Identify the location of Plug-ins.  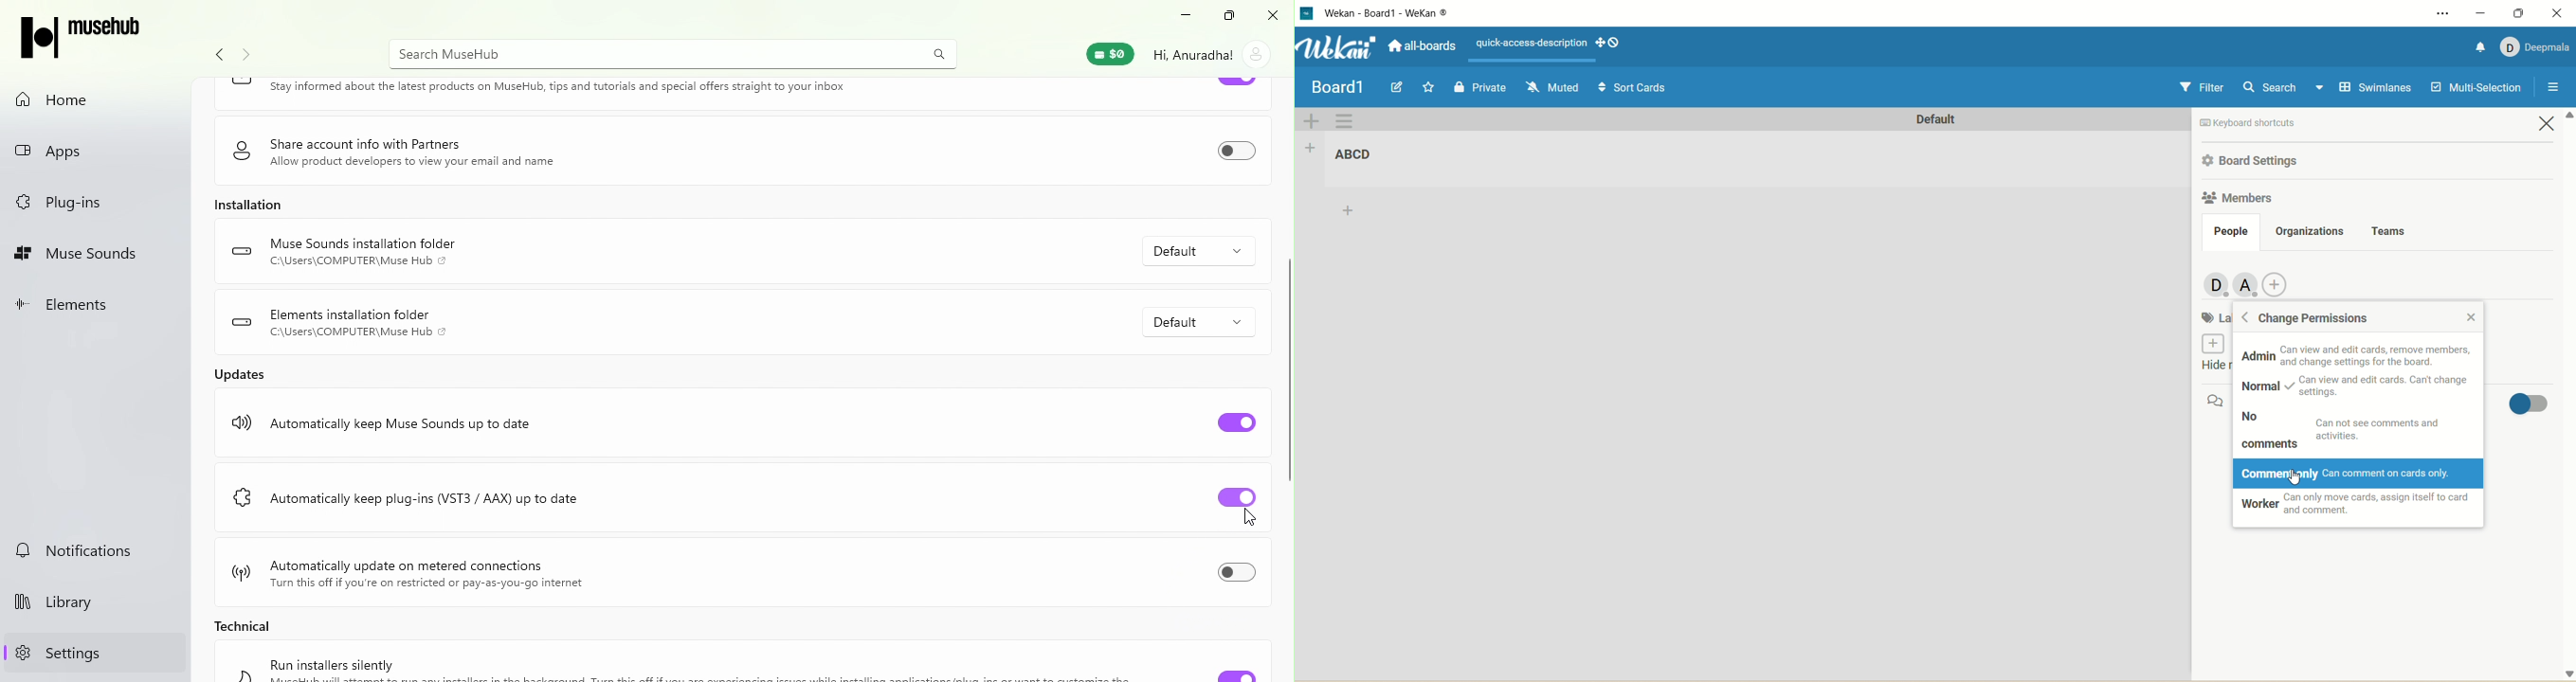
(90, 203).